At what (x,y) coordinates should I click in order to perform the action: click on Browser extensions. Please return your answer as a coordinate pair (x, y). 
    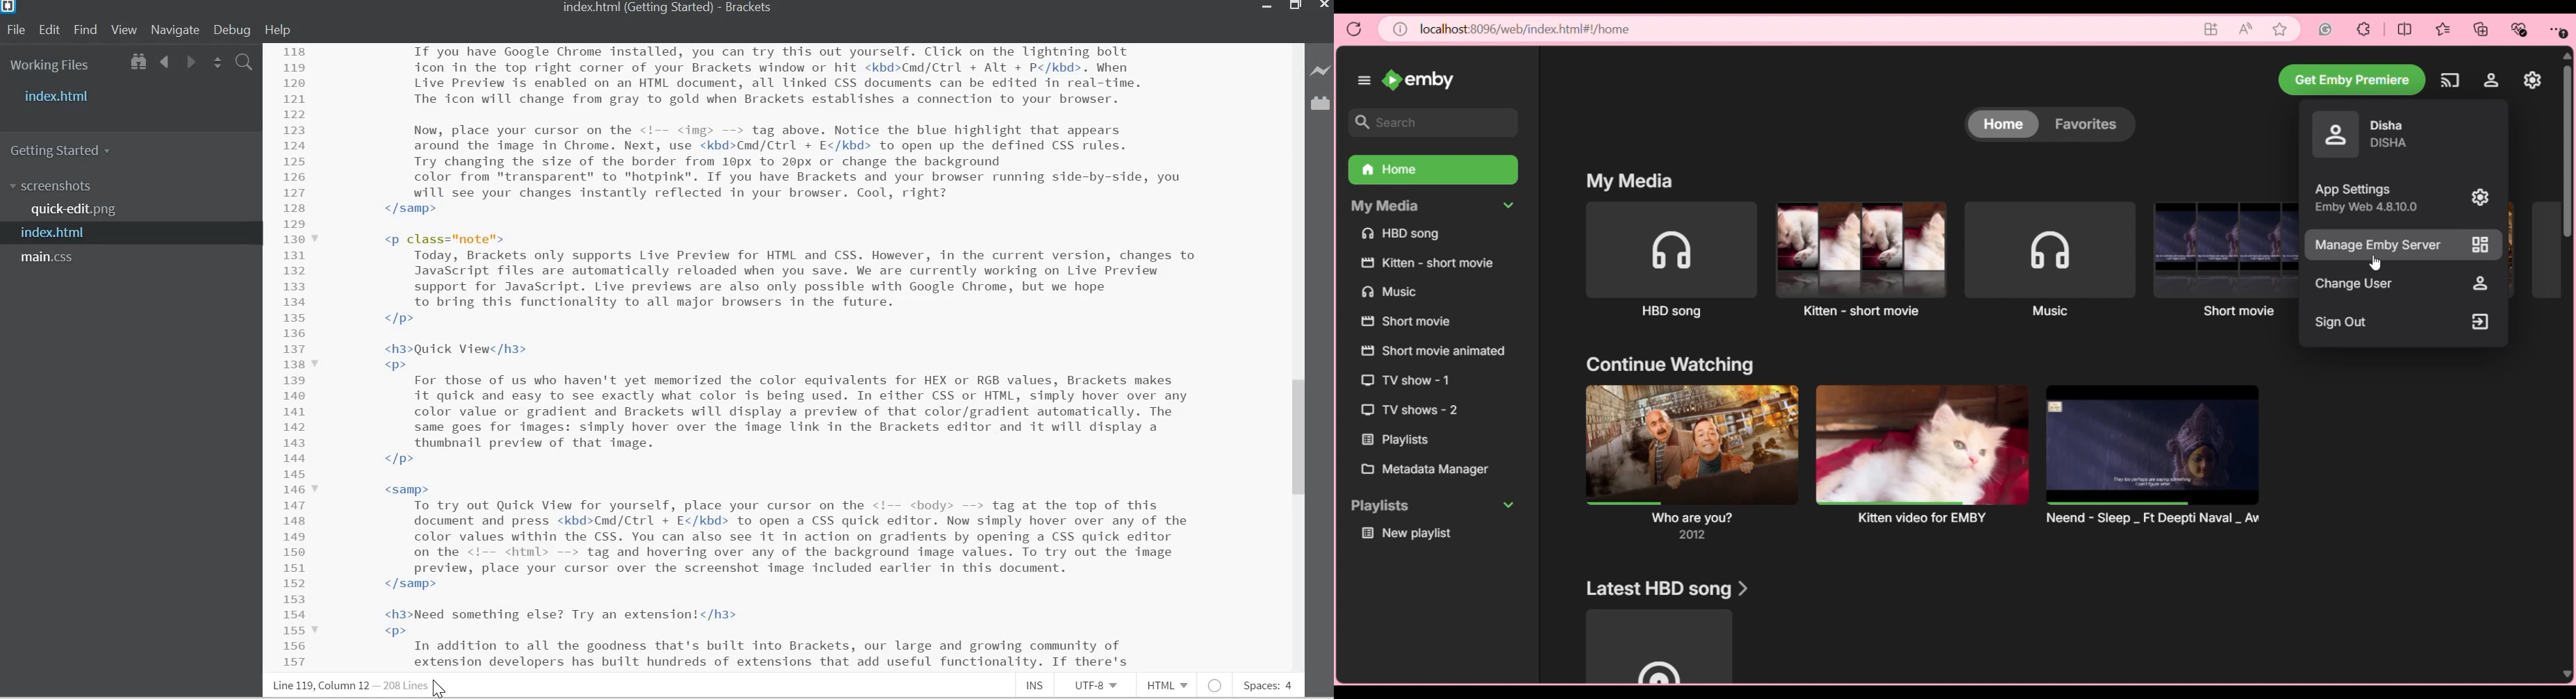
    Looking at the image, I should click on (2364, 29).